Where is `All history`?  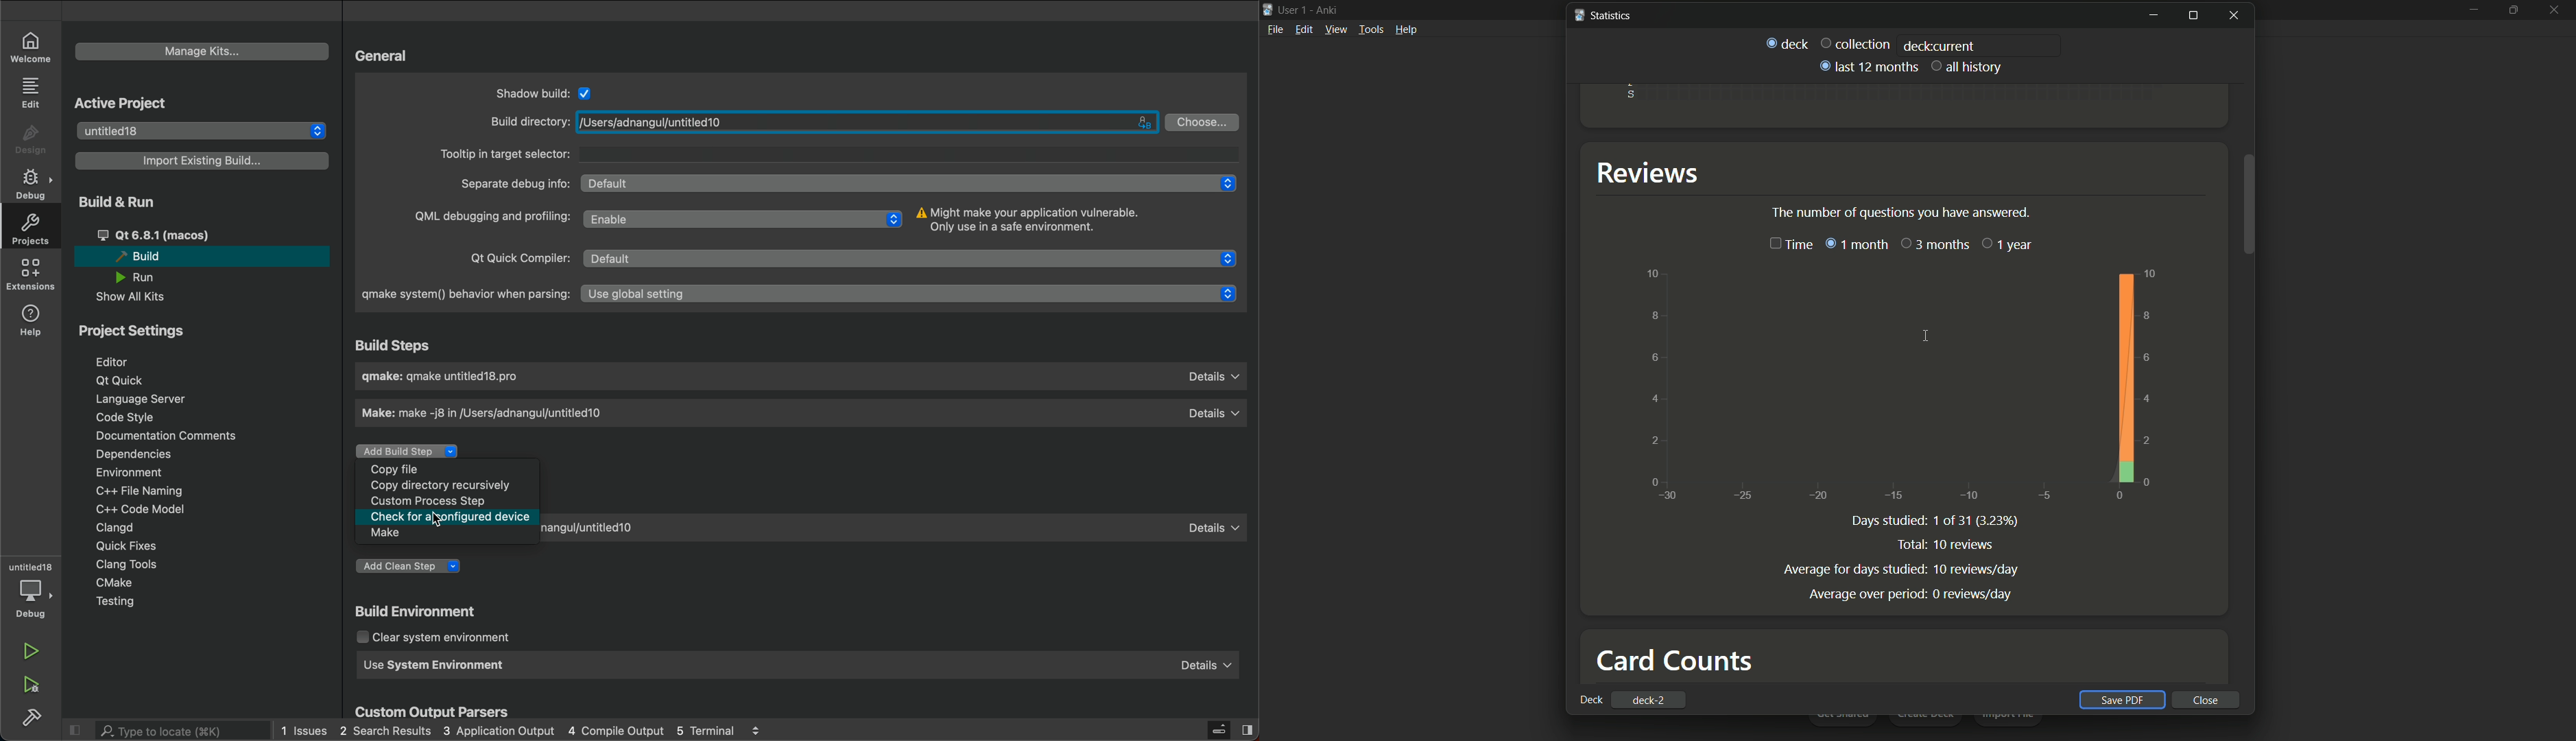
All history is located at coordinates (1968, 67).